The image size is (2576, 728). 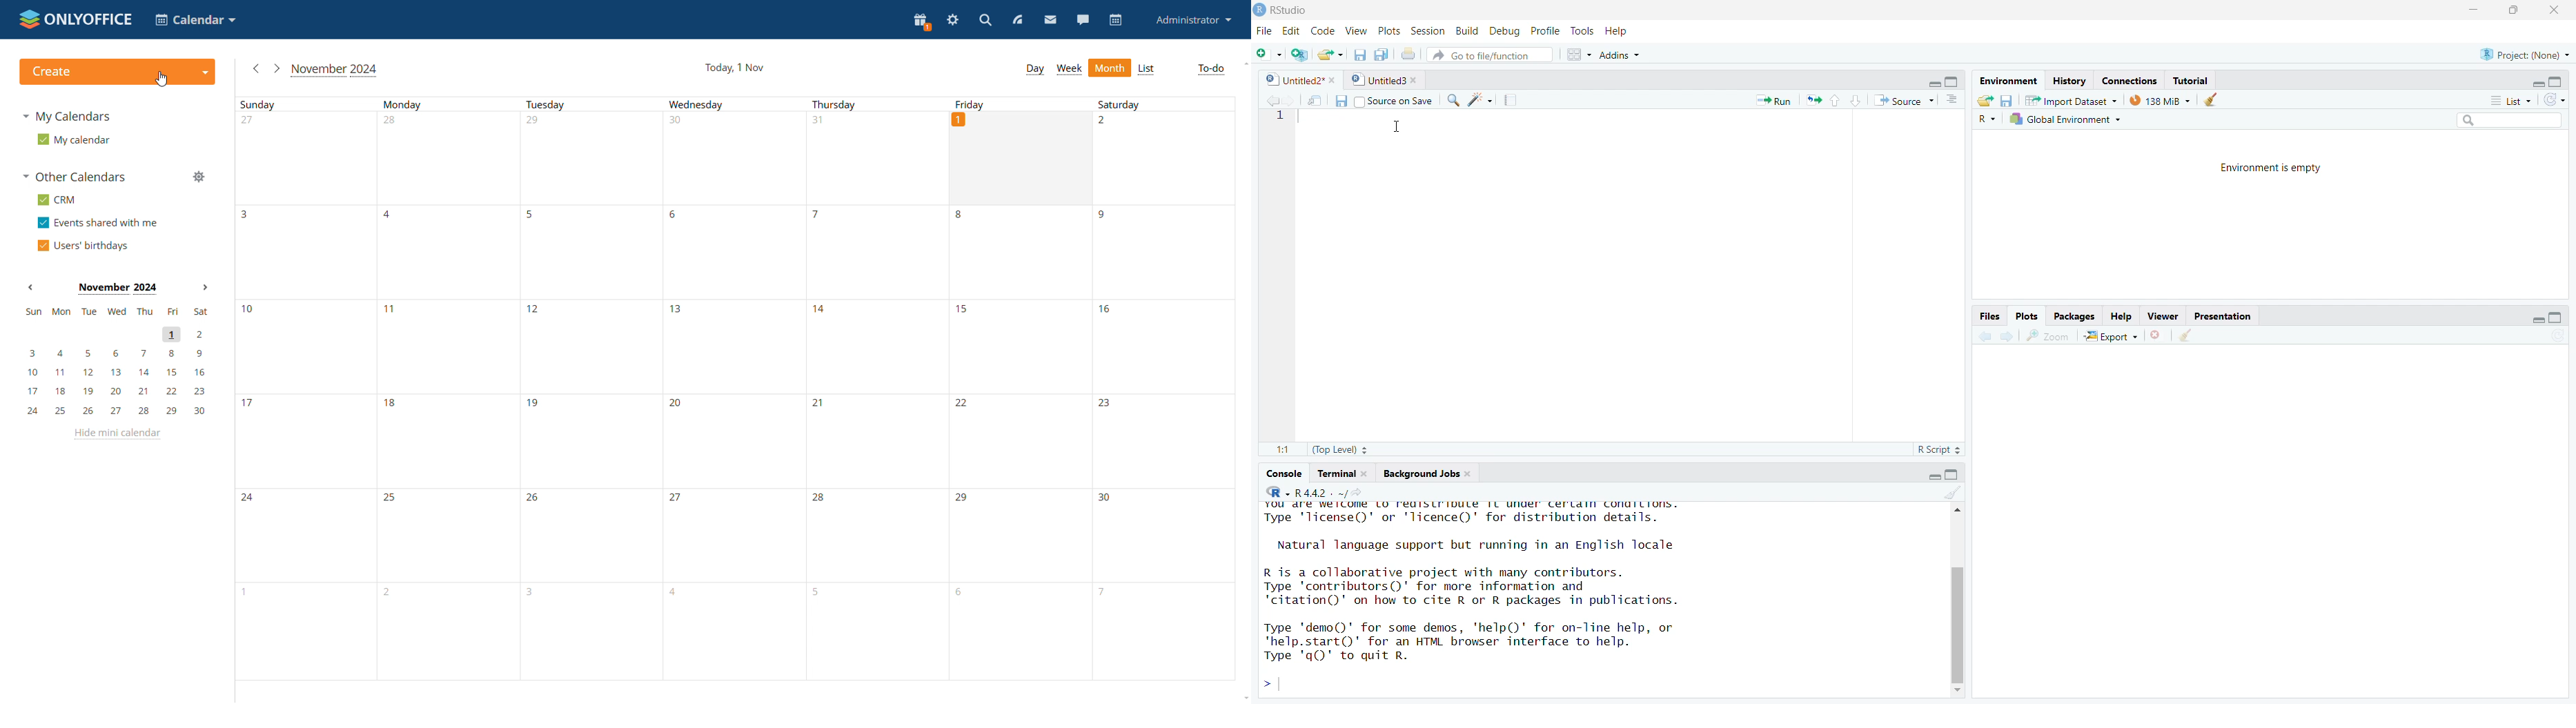 I want to click on  project: (None) , so click(x=2528, y=53).